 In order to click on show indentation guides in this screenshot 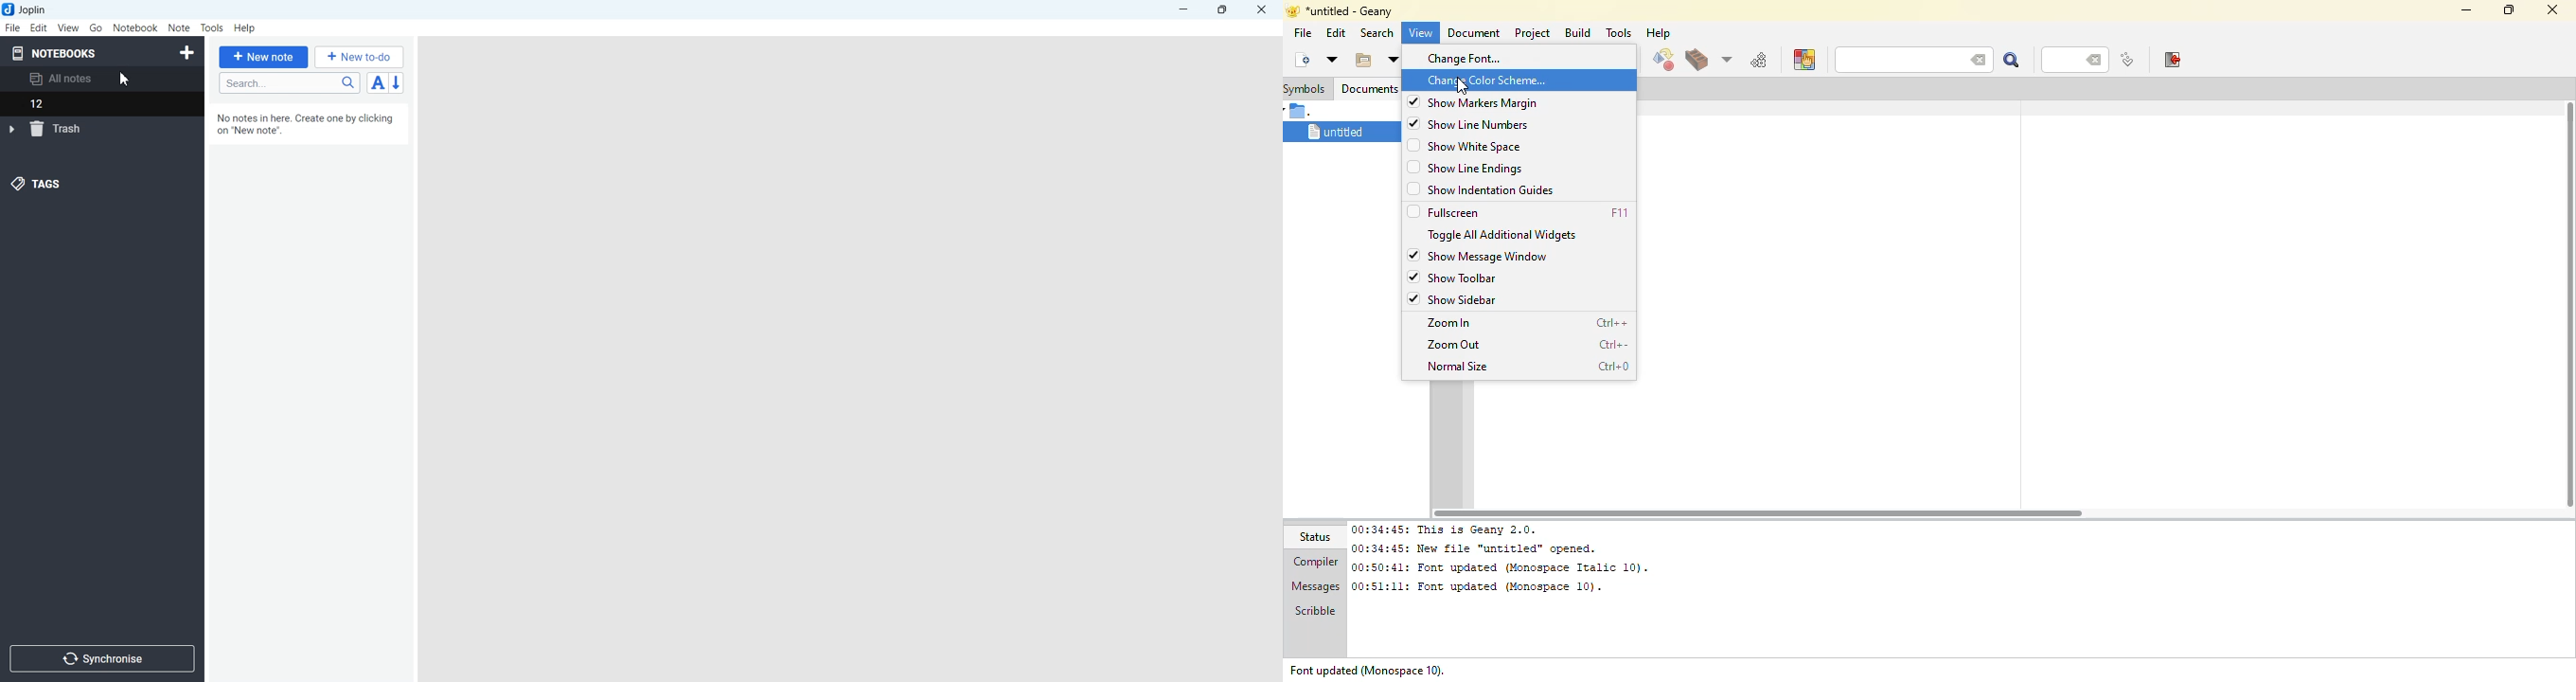, I will do `click(1495, 190)`.